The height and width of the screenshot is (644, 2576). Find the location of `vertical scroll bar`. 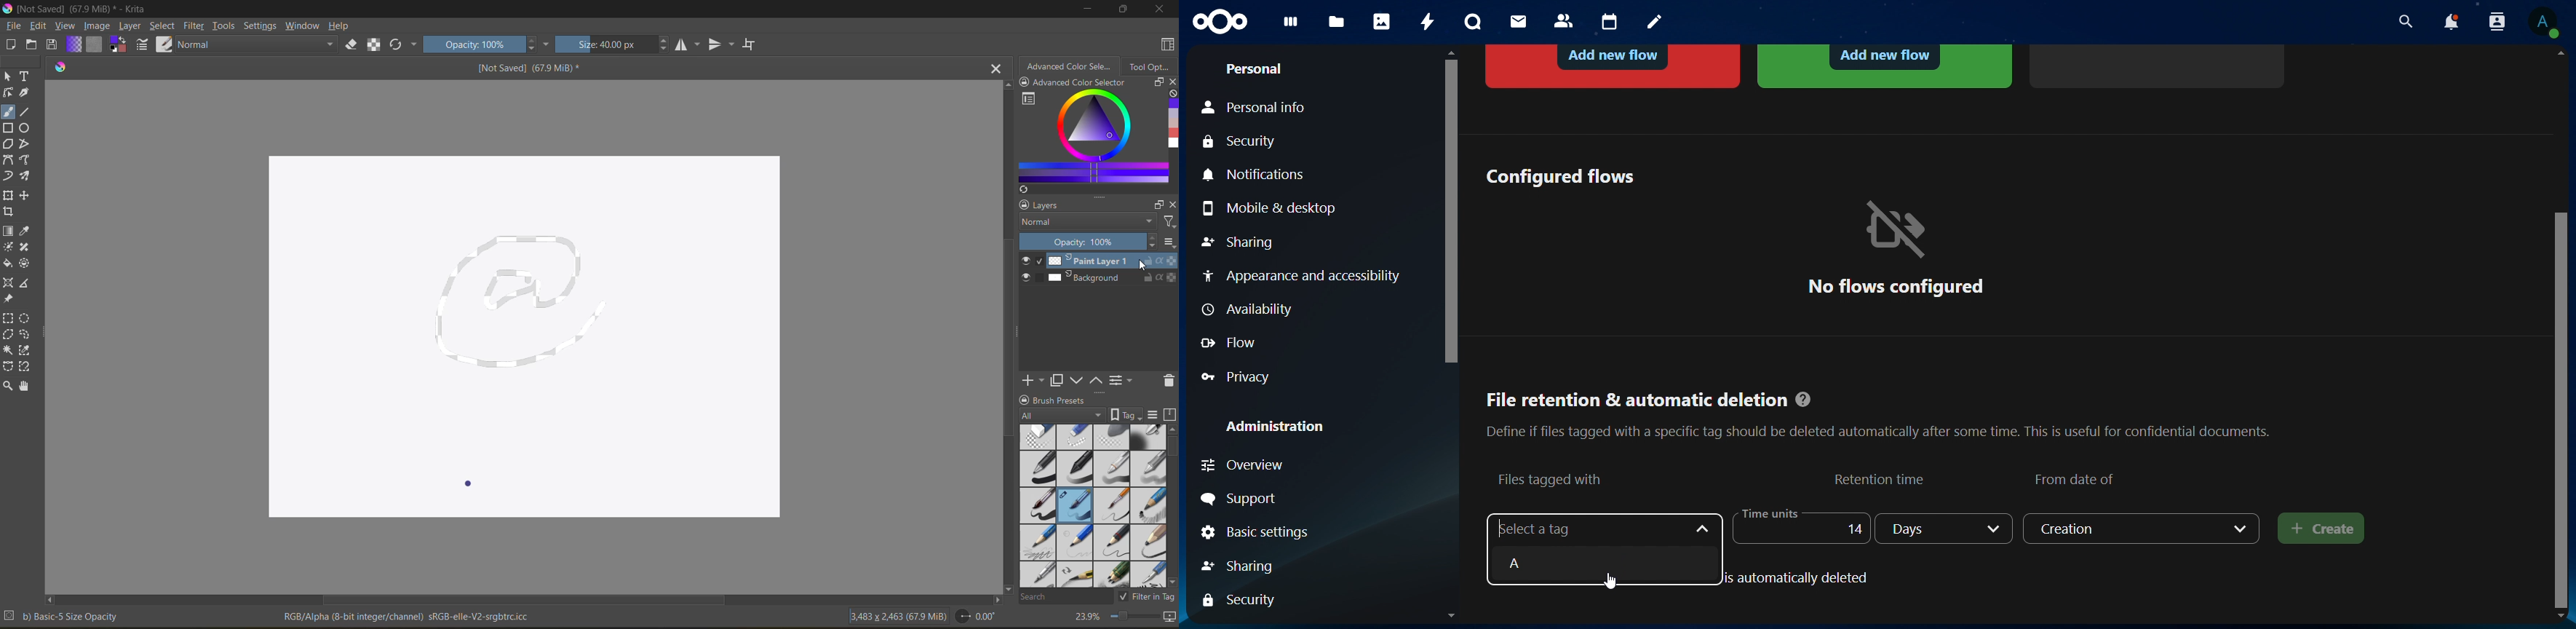

vertical scroll bar is located at coordinates (1171, 449).